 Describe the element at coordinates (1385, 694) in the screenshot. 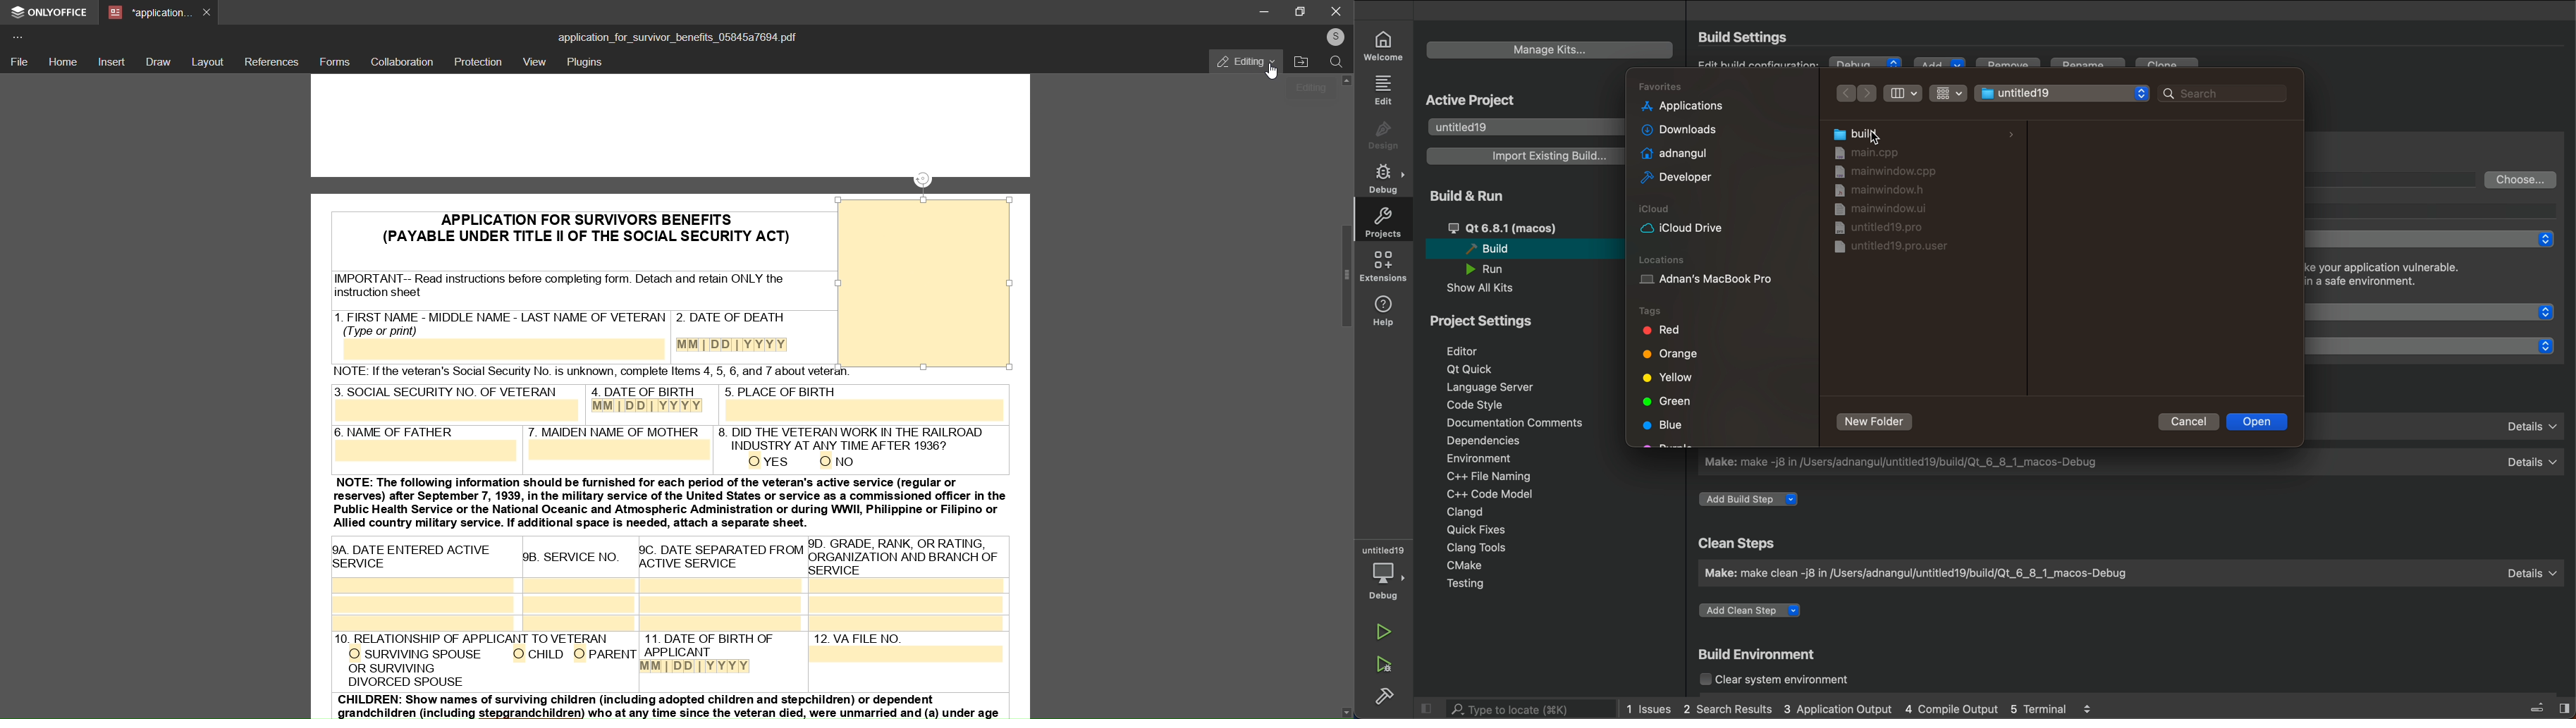

I see `build` at that location.